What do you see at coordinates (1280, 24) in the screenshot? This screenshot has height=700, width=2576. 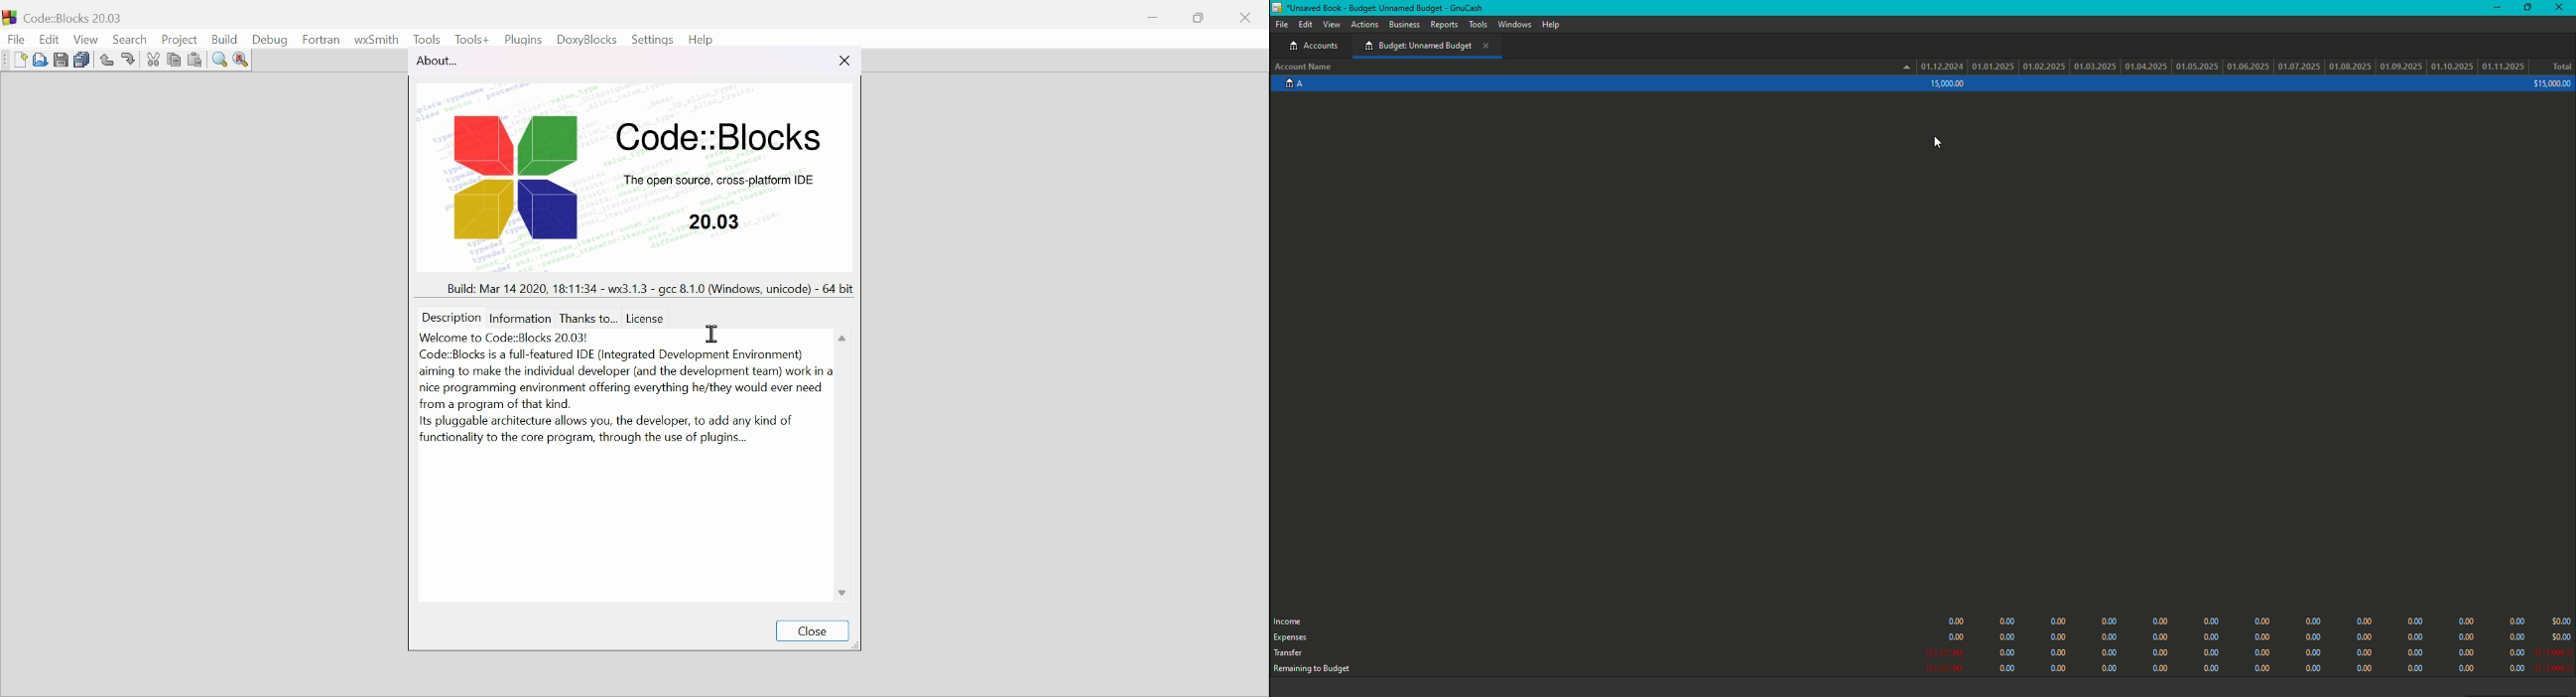 I see `File` at bounding box center [1280, 24].